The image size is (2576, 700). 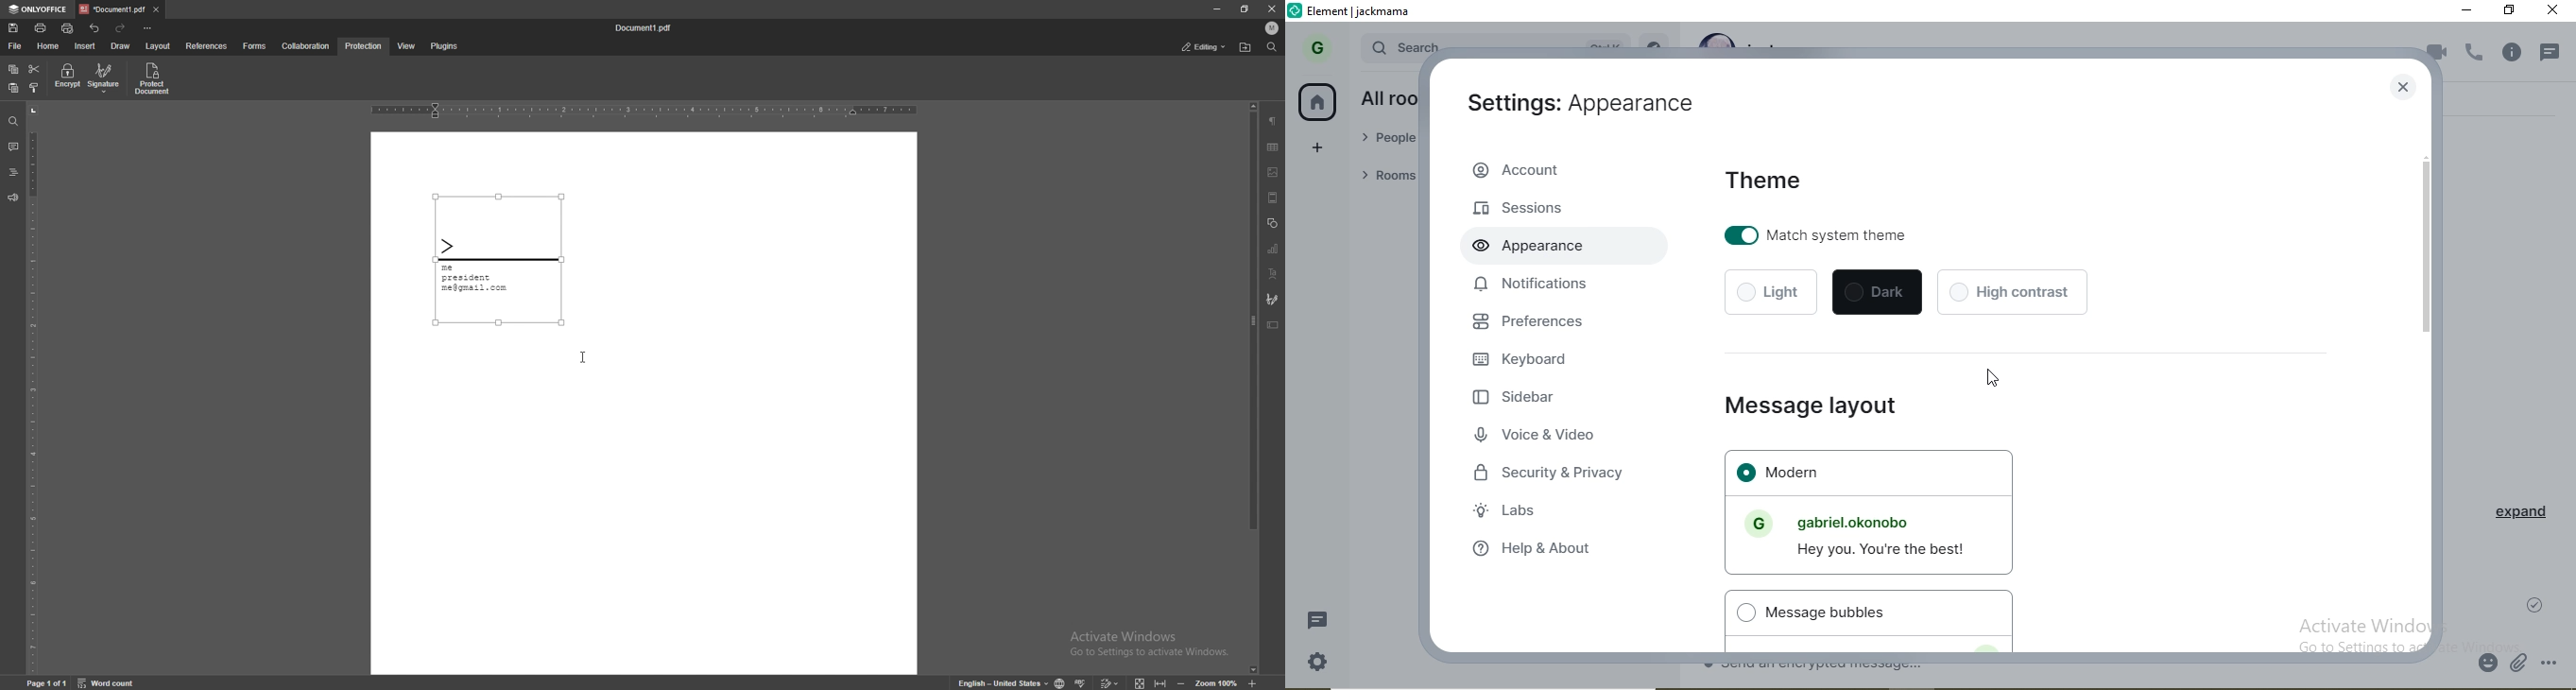 I want to click on redo, so click(x=121, y=28).